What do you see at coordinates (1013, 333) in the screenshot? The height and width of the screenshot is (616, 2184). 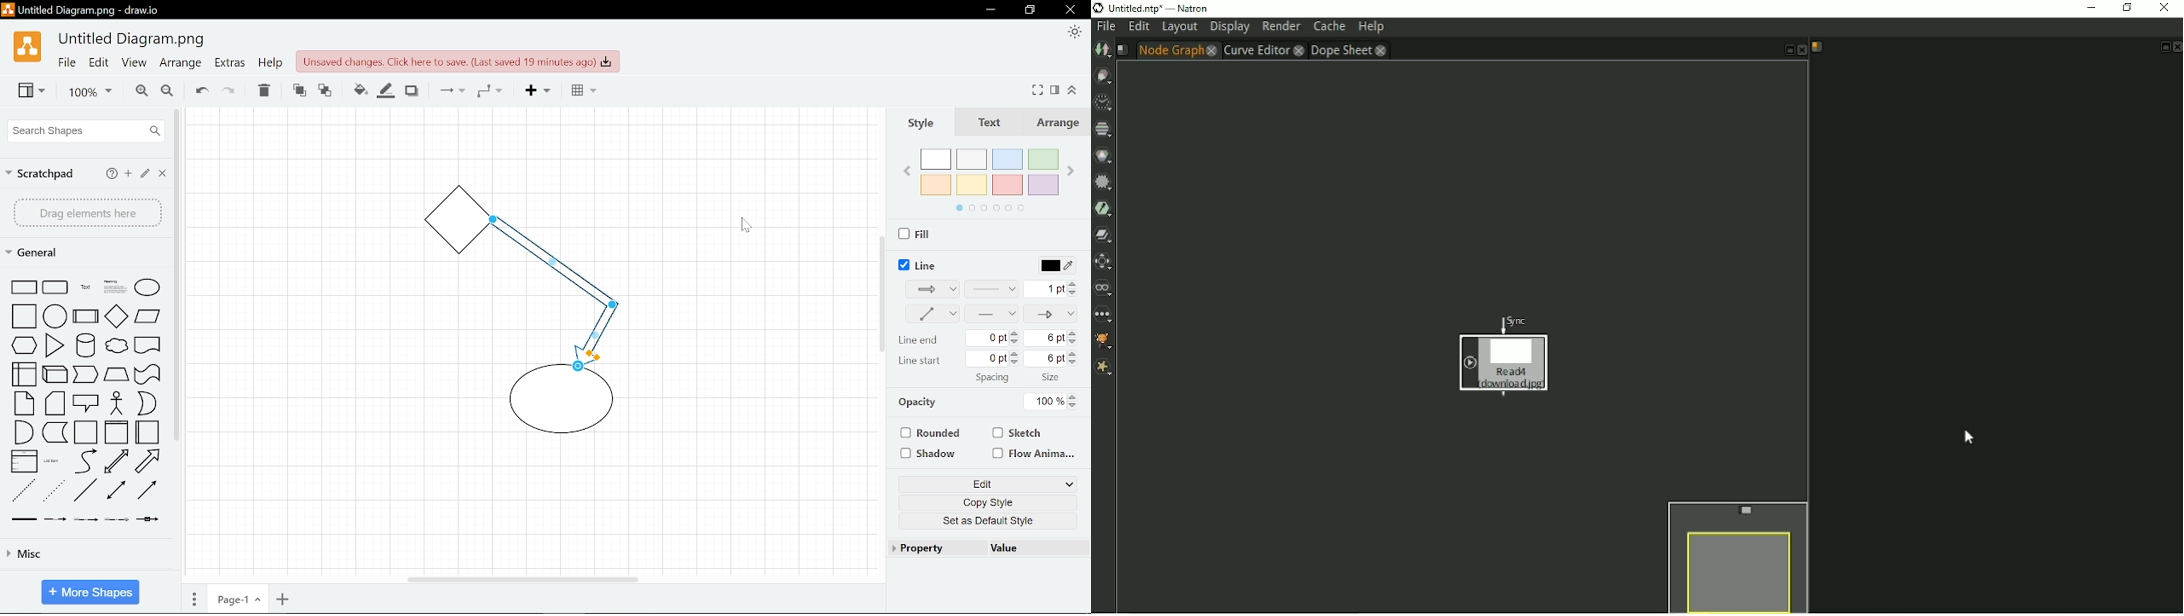 I see `increase` at bounding box center [1013, 333].